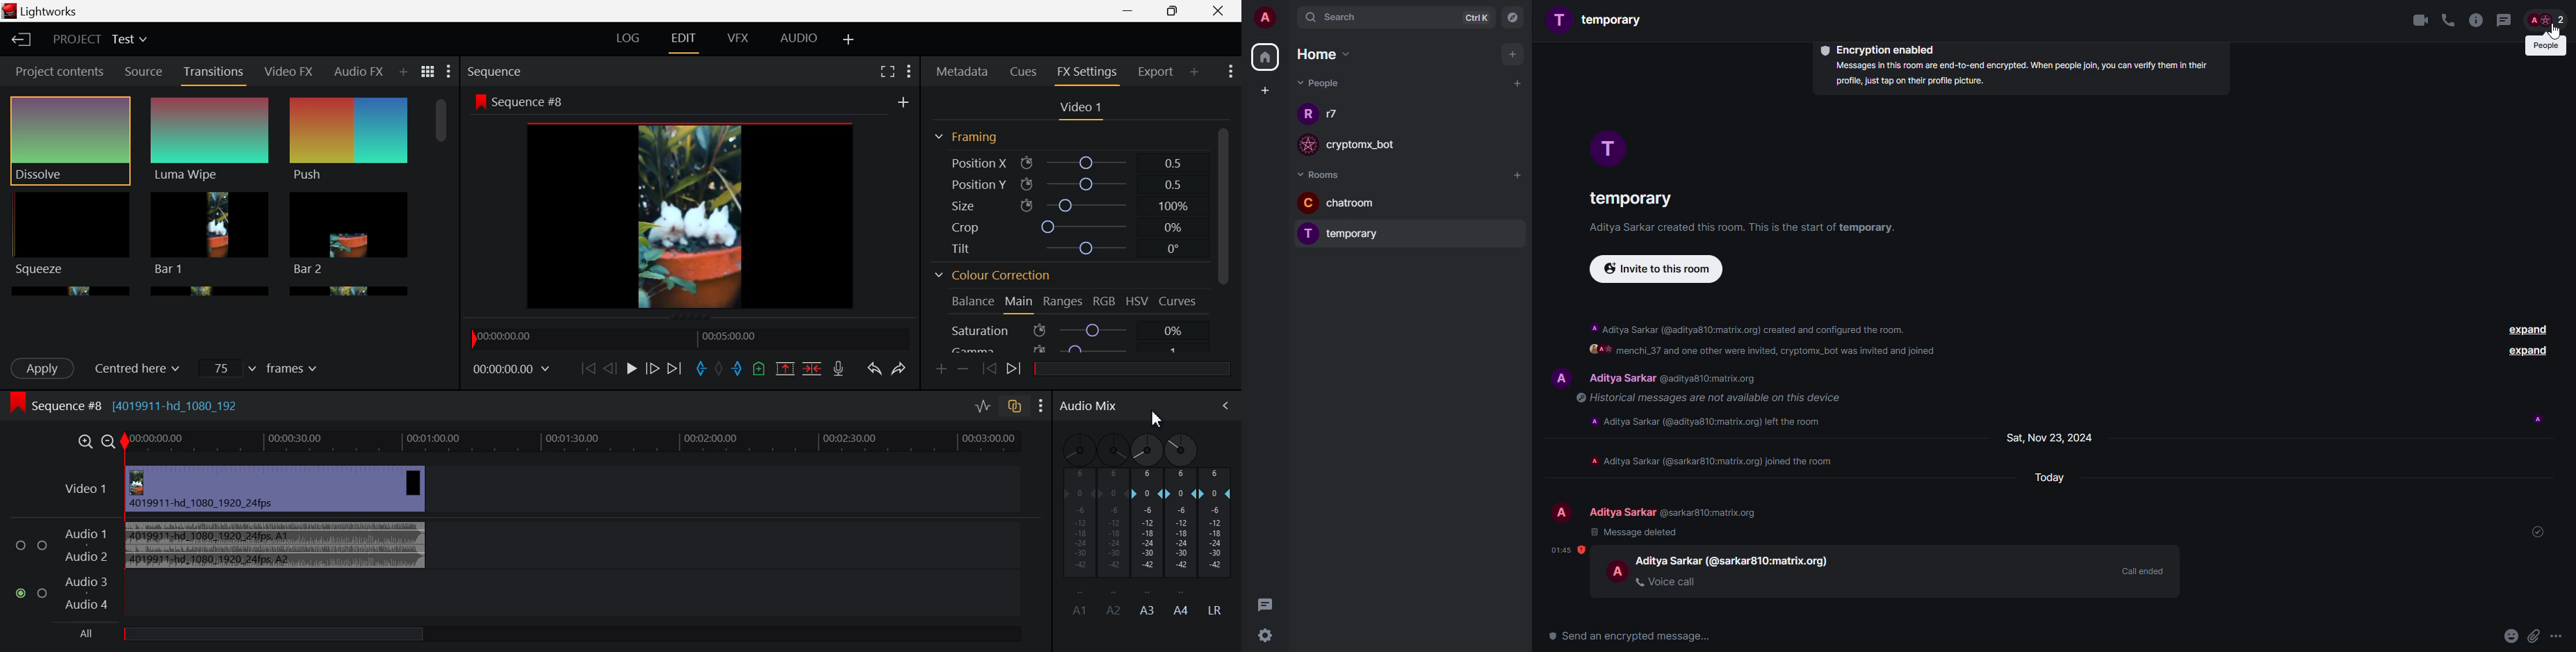 The width and height of the screenshot is (2576, 672). What do you see at coordinates (1181, 527) in the screenshot?
I see `A4 Channel Decibel Level` at bounding box center [1181, 527].